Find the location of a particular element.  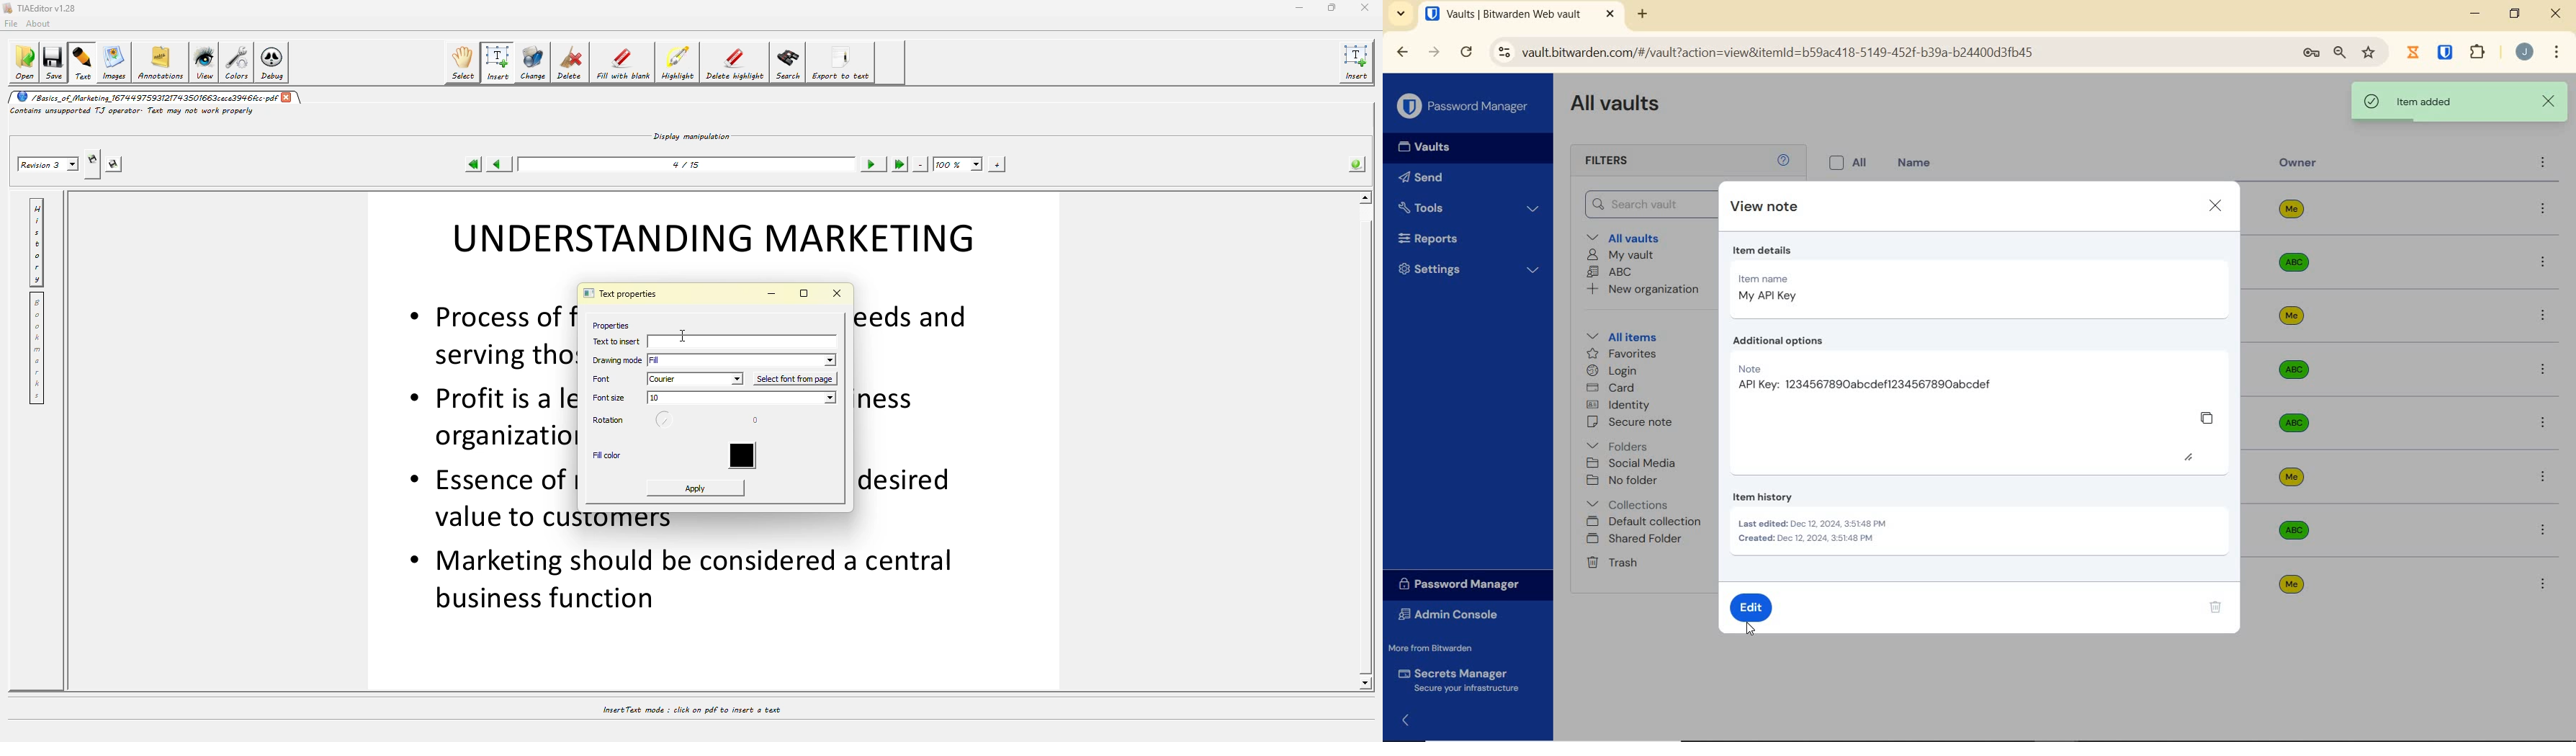

Account is located at coordinates (2525, 53).